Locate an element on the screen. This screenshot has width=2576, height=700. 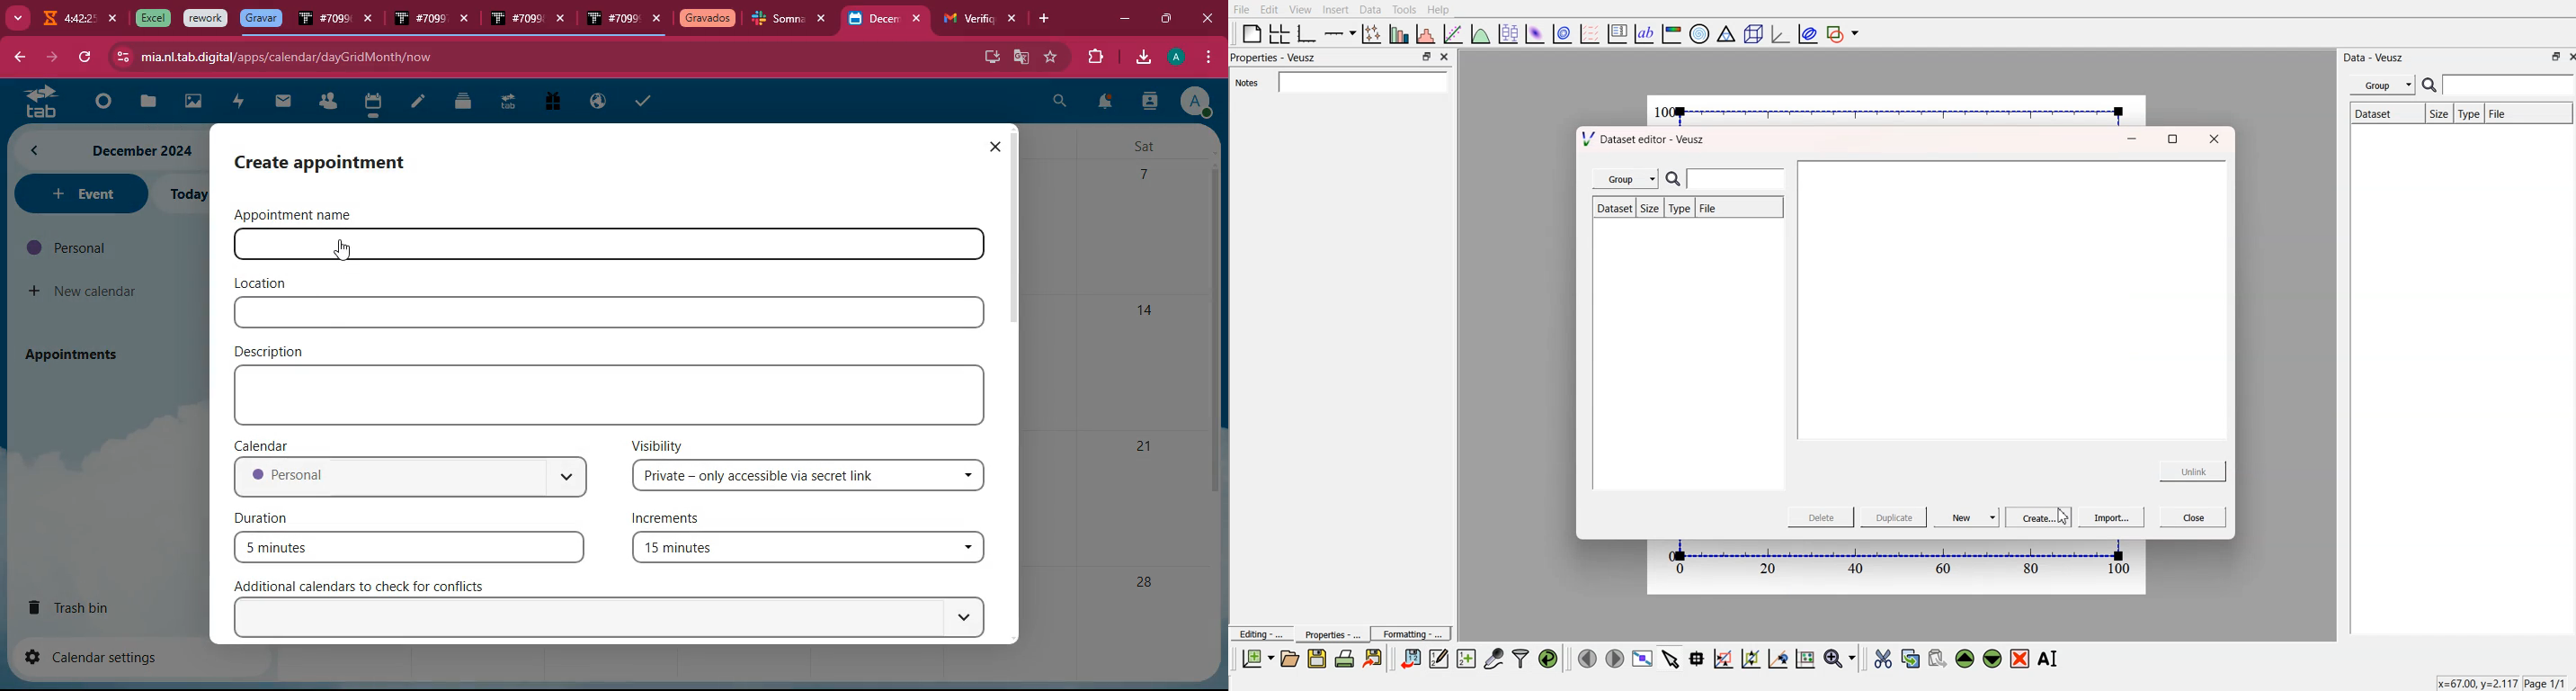
15 minutes is located at coordinates (806, 550).